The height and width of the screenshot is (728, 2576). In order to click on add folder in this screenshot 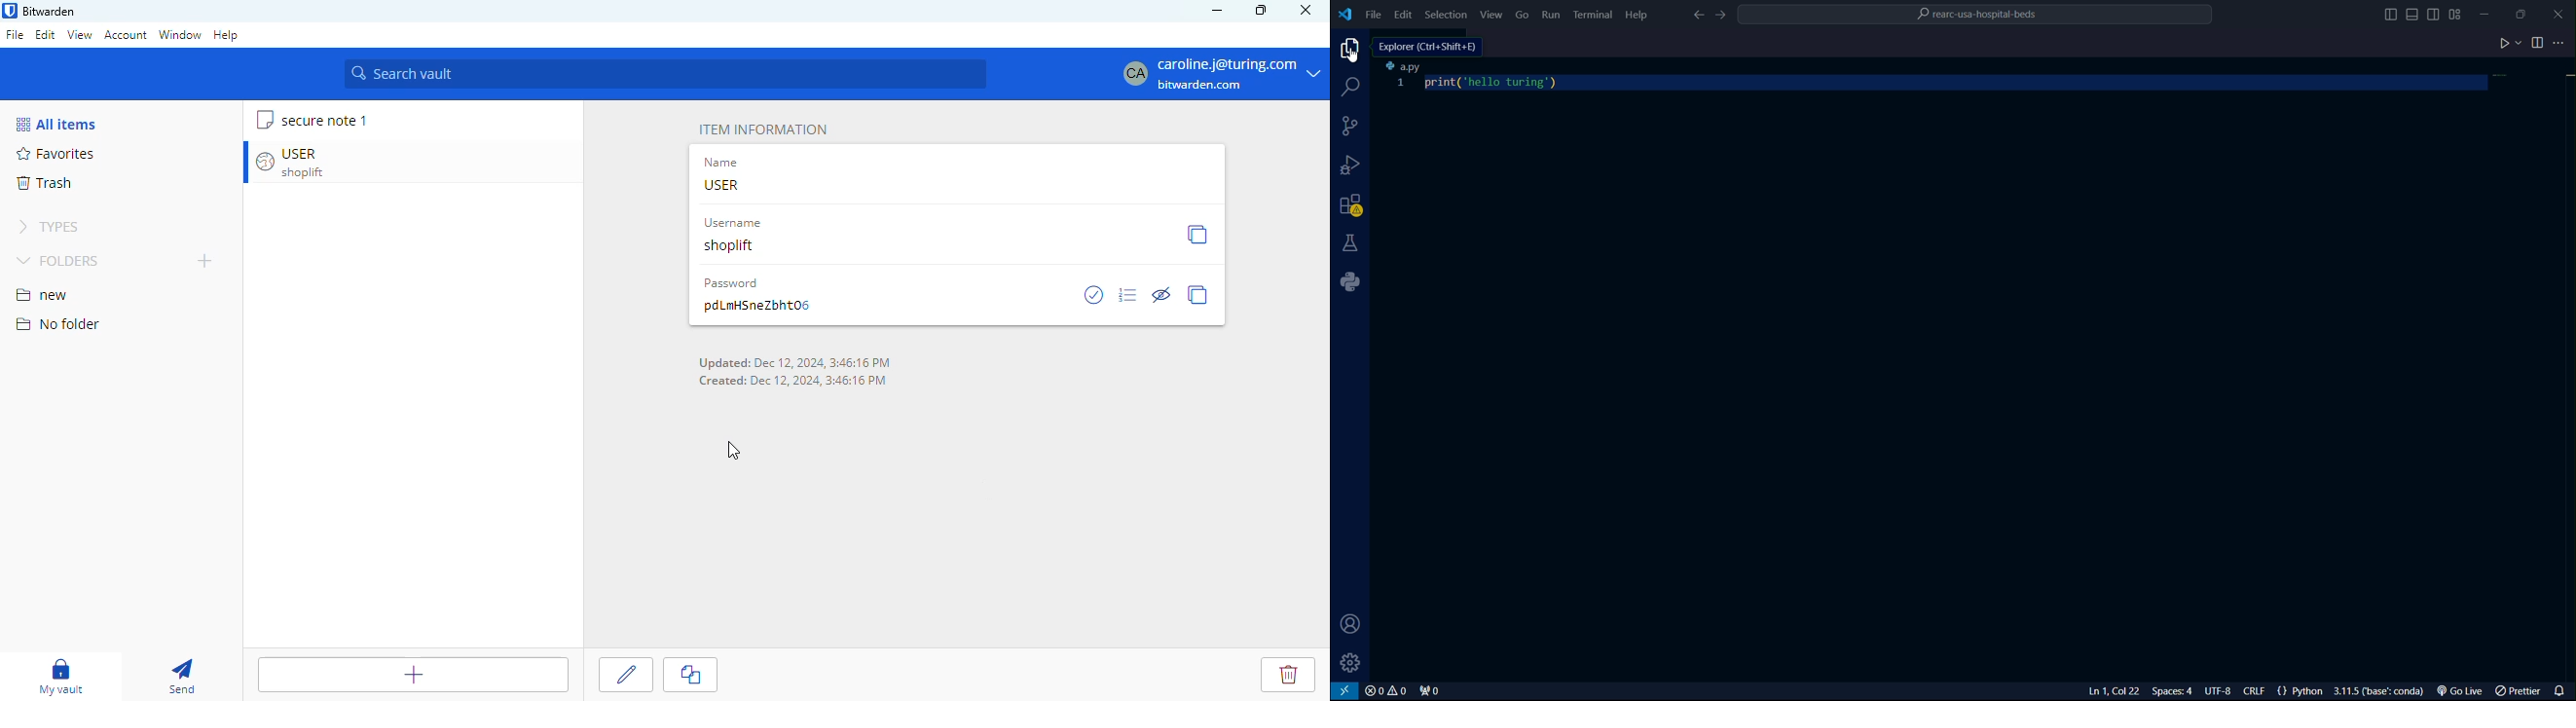, I will do `click(205, 261)`.